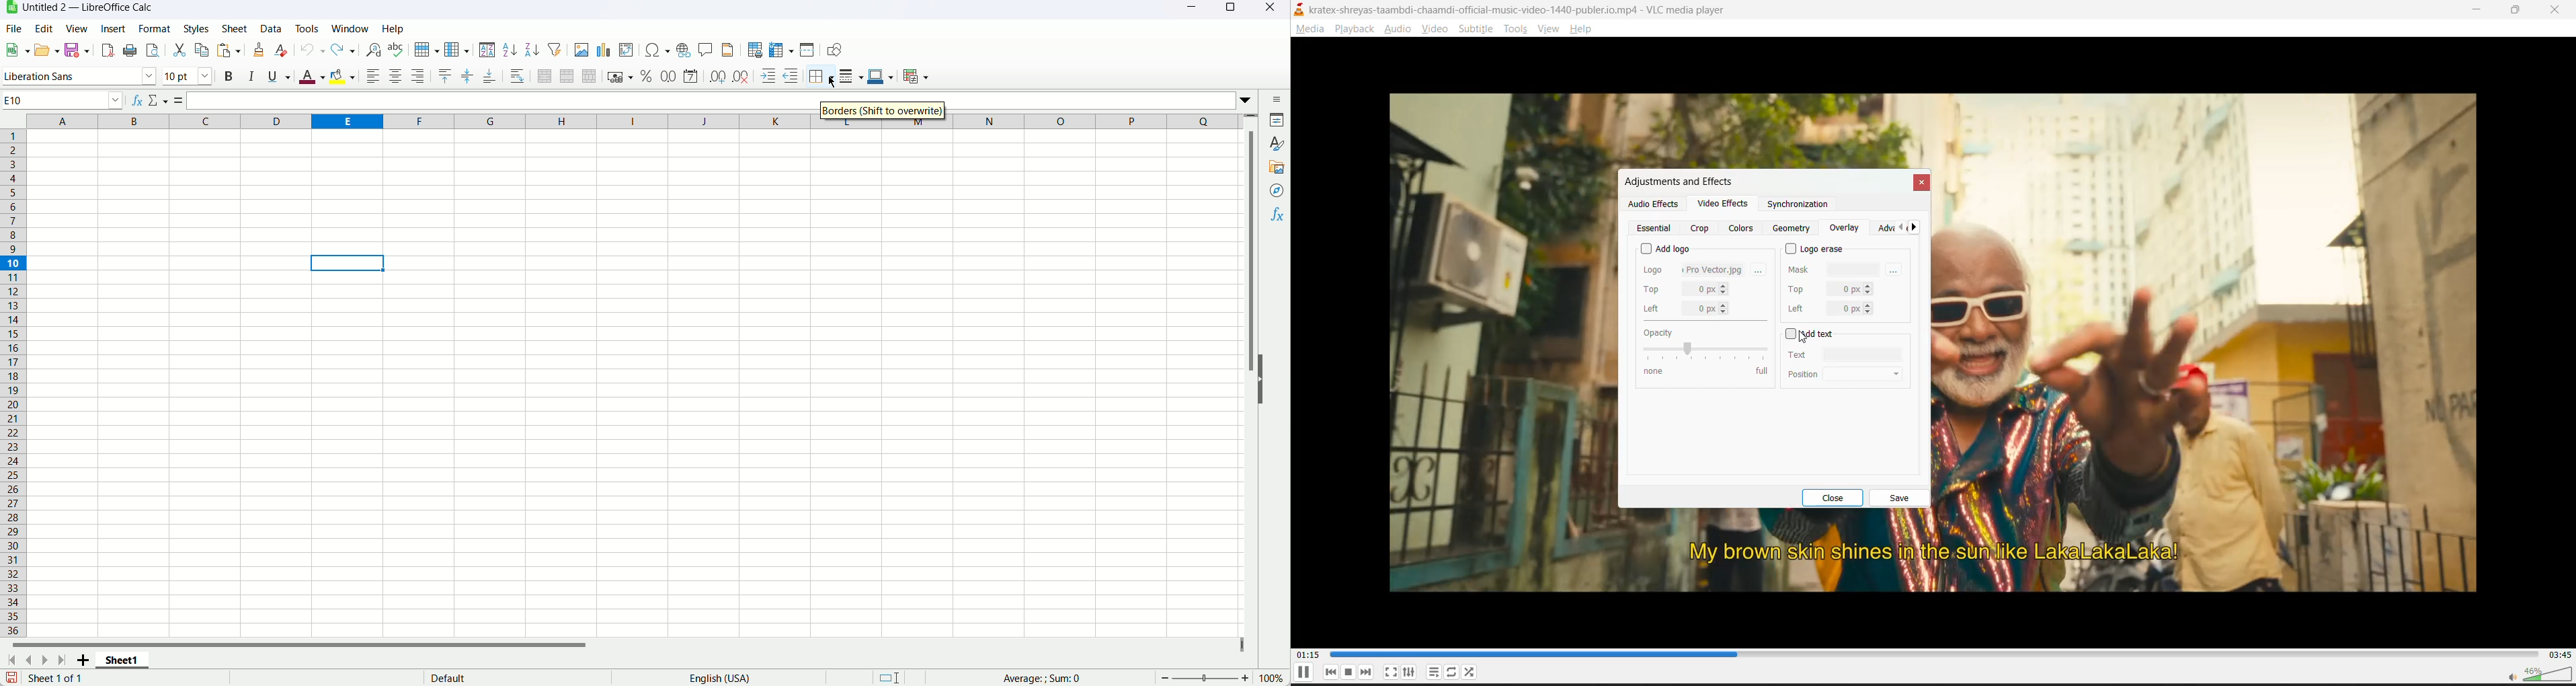  What do you see at coordinates (1528, 10) in the screenshot?
I see `kratex-shreyas-taambdi-chaamdi-official-music-video-1440-publer.io.mp4 - VLC media player` at bounding box center [1528, 10].